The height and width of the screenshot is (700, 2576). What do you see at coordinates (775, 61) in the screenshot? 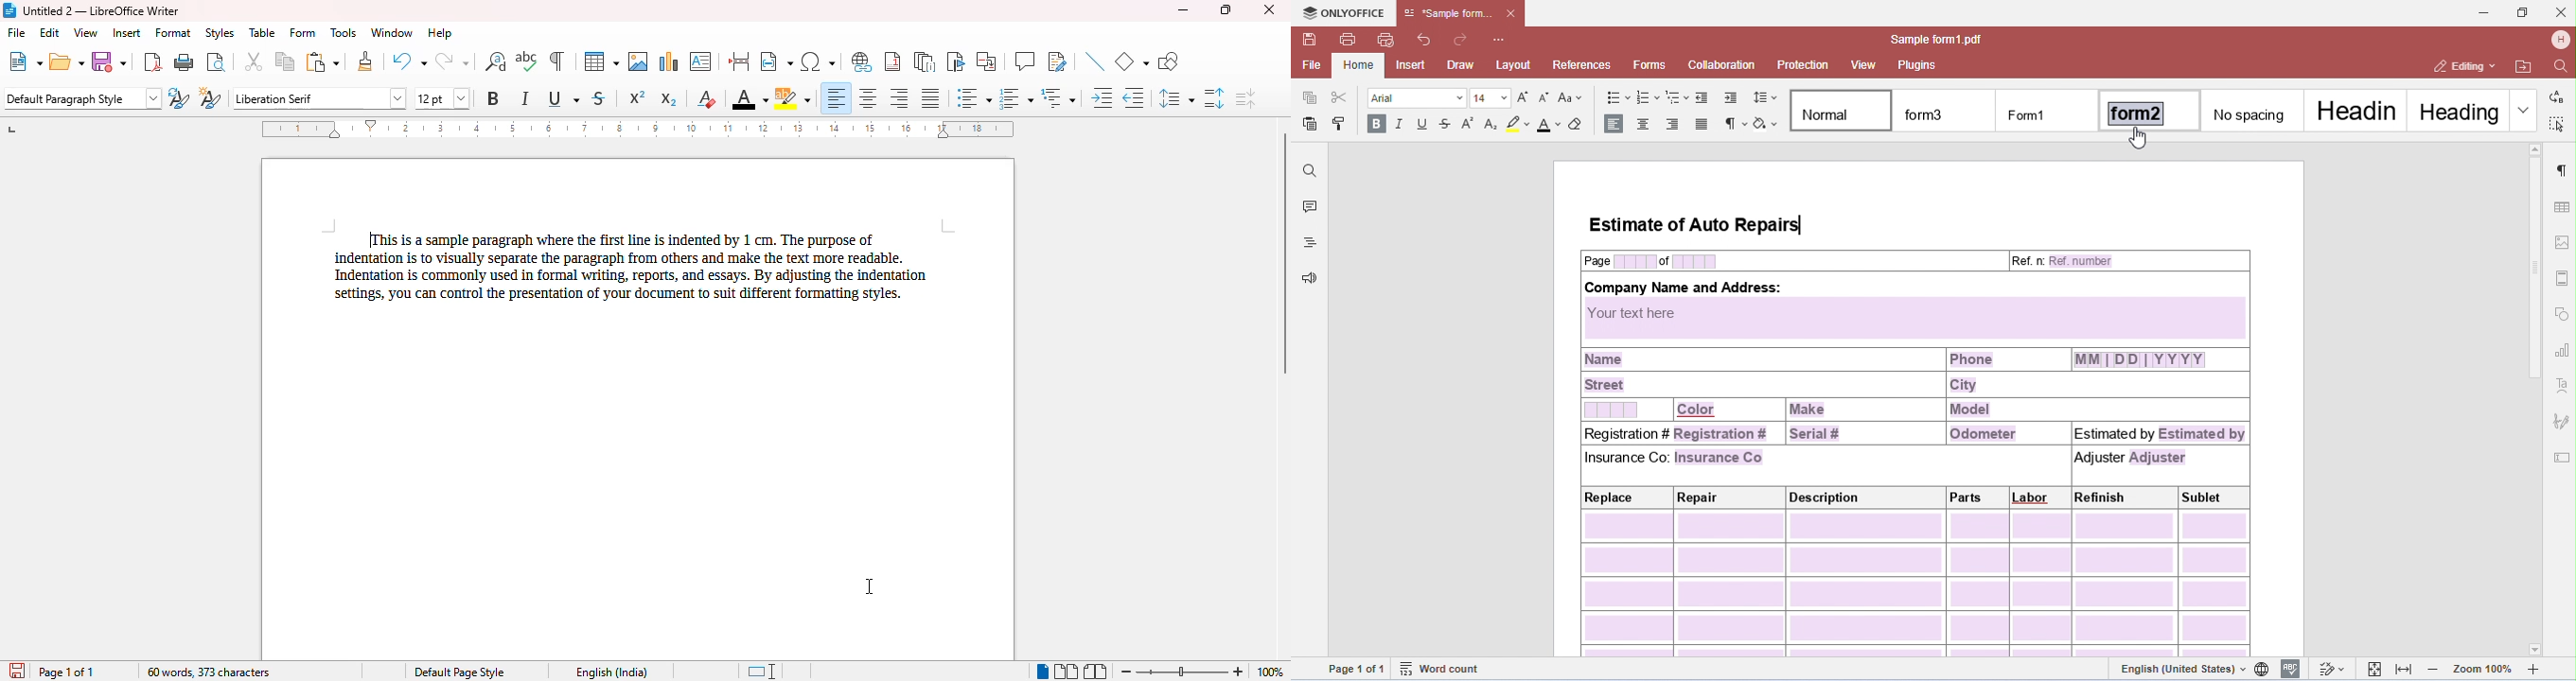
I see `insert field` at bounding box center [775, 61].